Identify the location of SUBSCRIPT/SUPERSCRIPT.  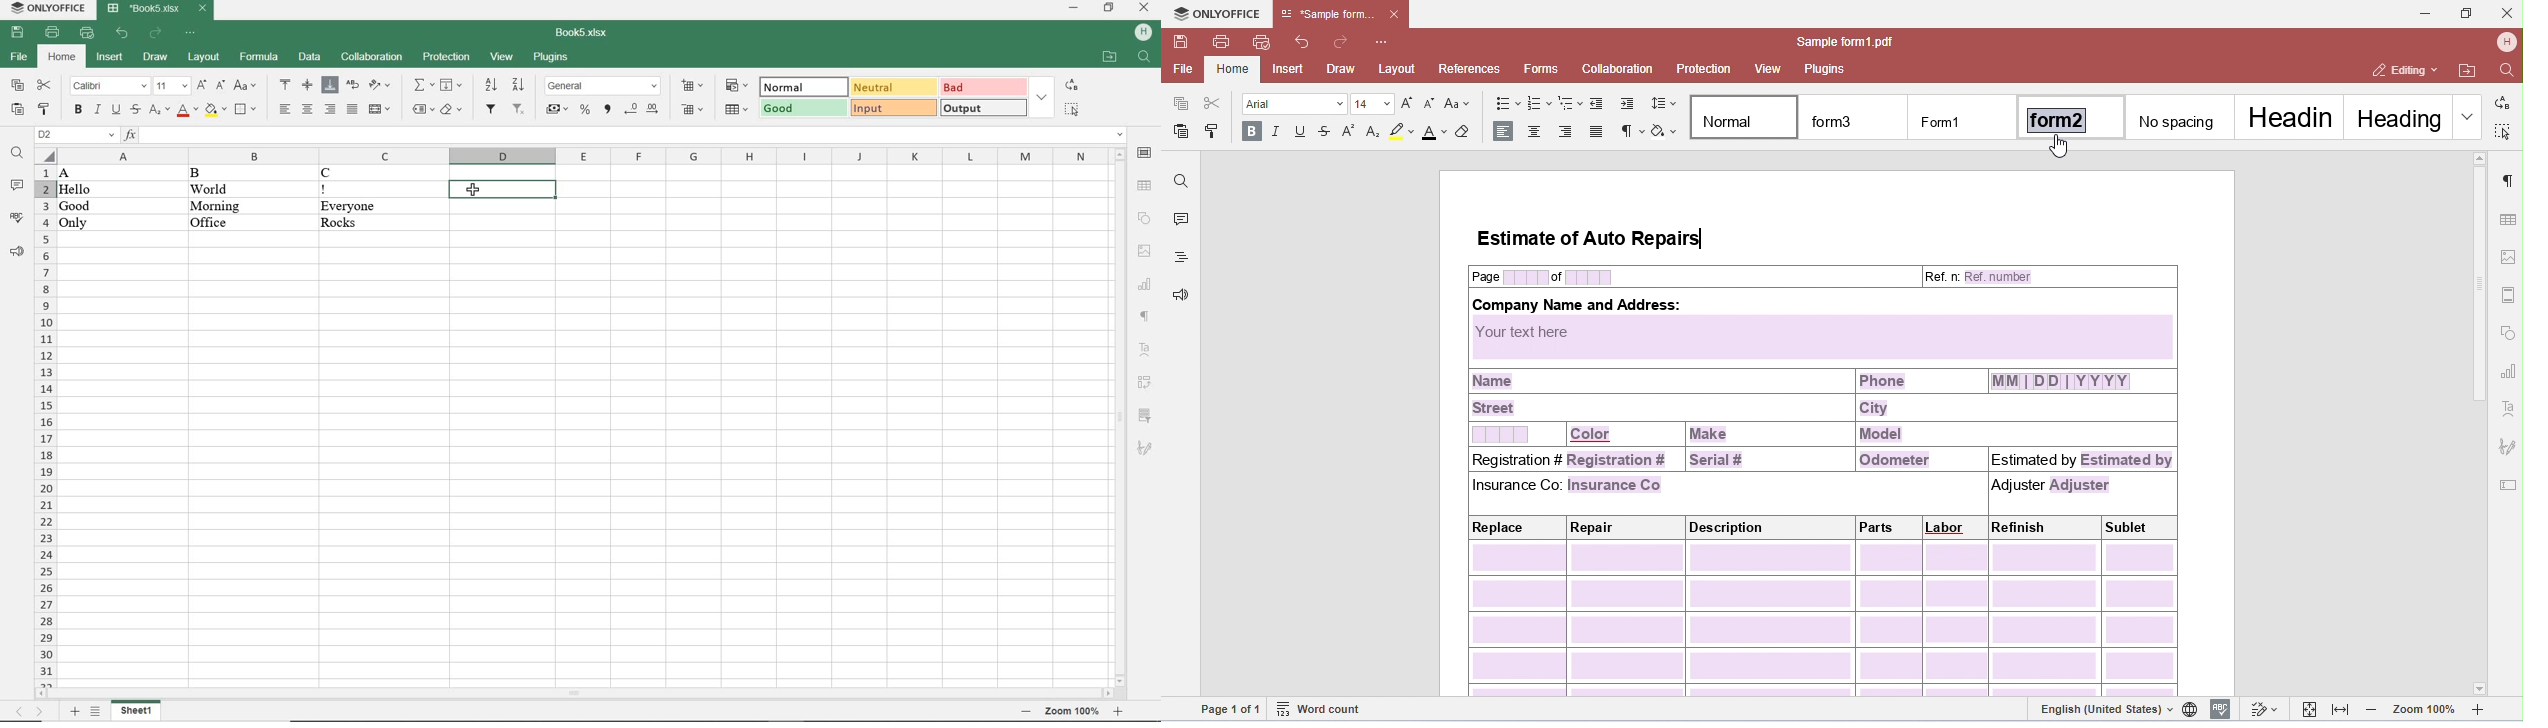
(157, 111).